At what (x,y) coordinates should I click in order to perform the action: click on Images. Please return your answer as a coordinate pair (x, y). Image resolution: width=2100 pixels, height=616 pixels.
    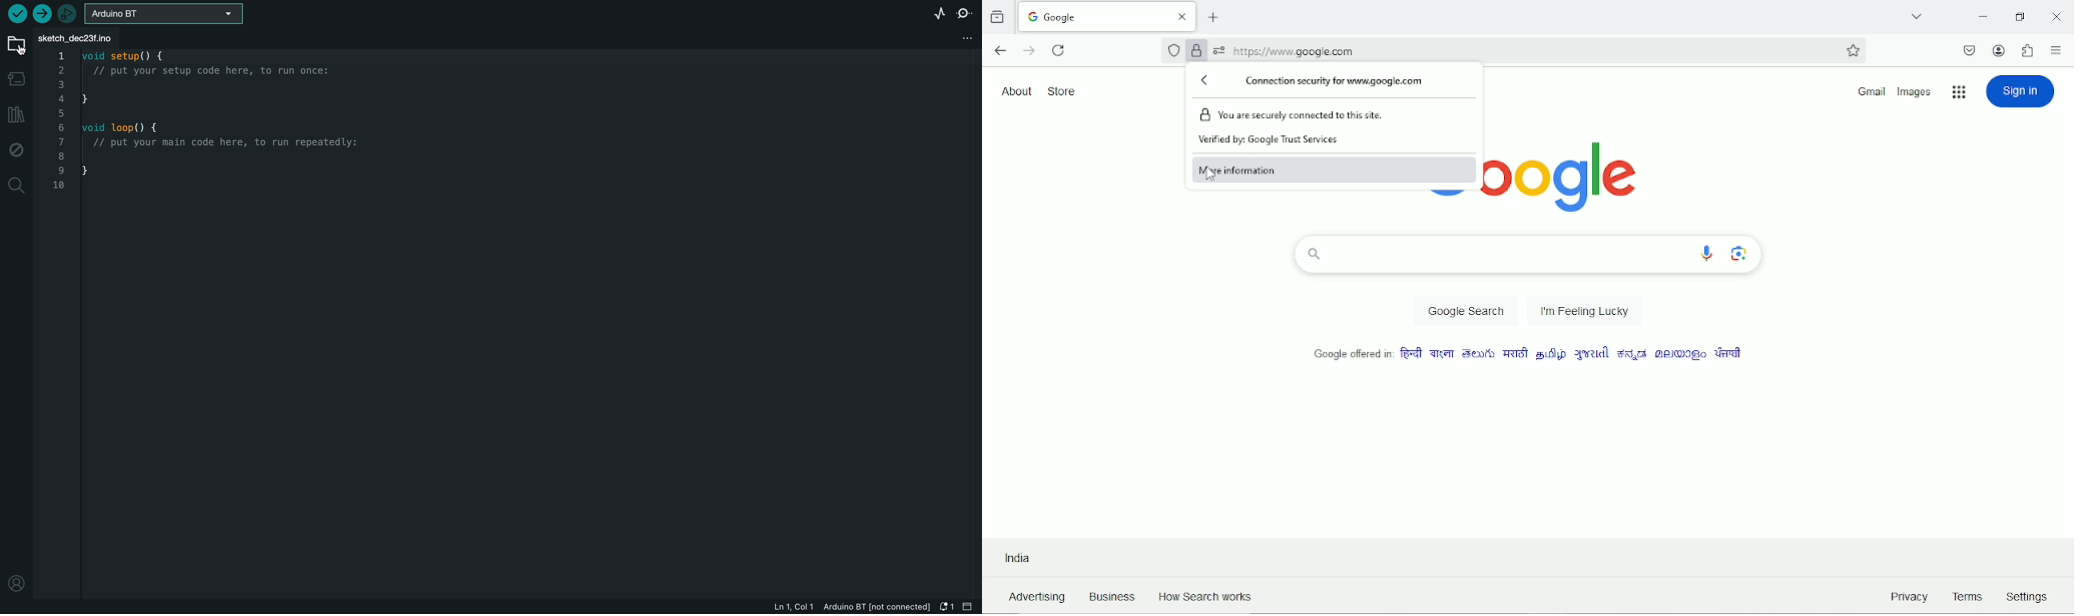
    Looking at the image, I should click on (1917, 92).